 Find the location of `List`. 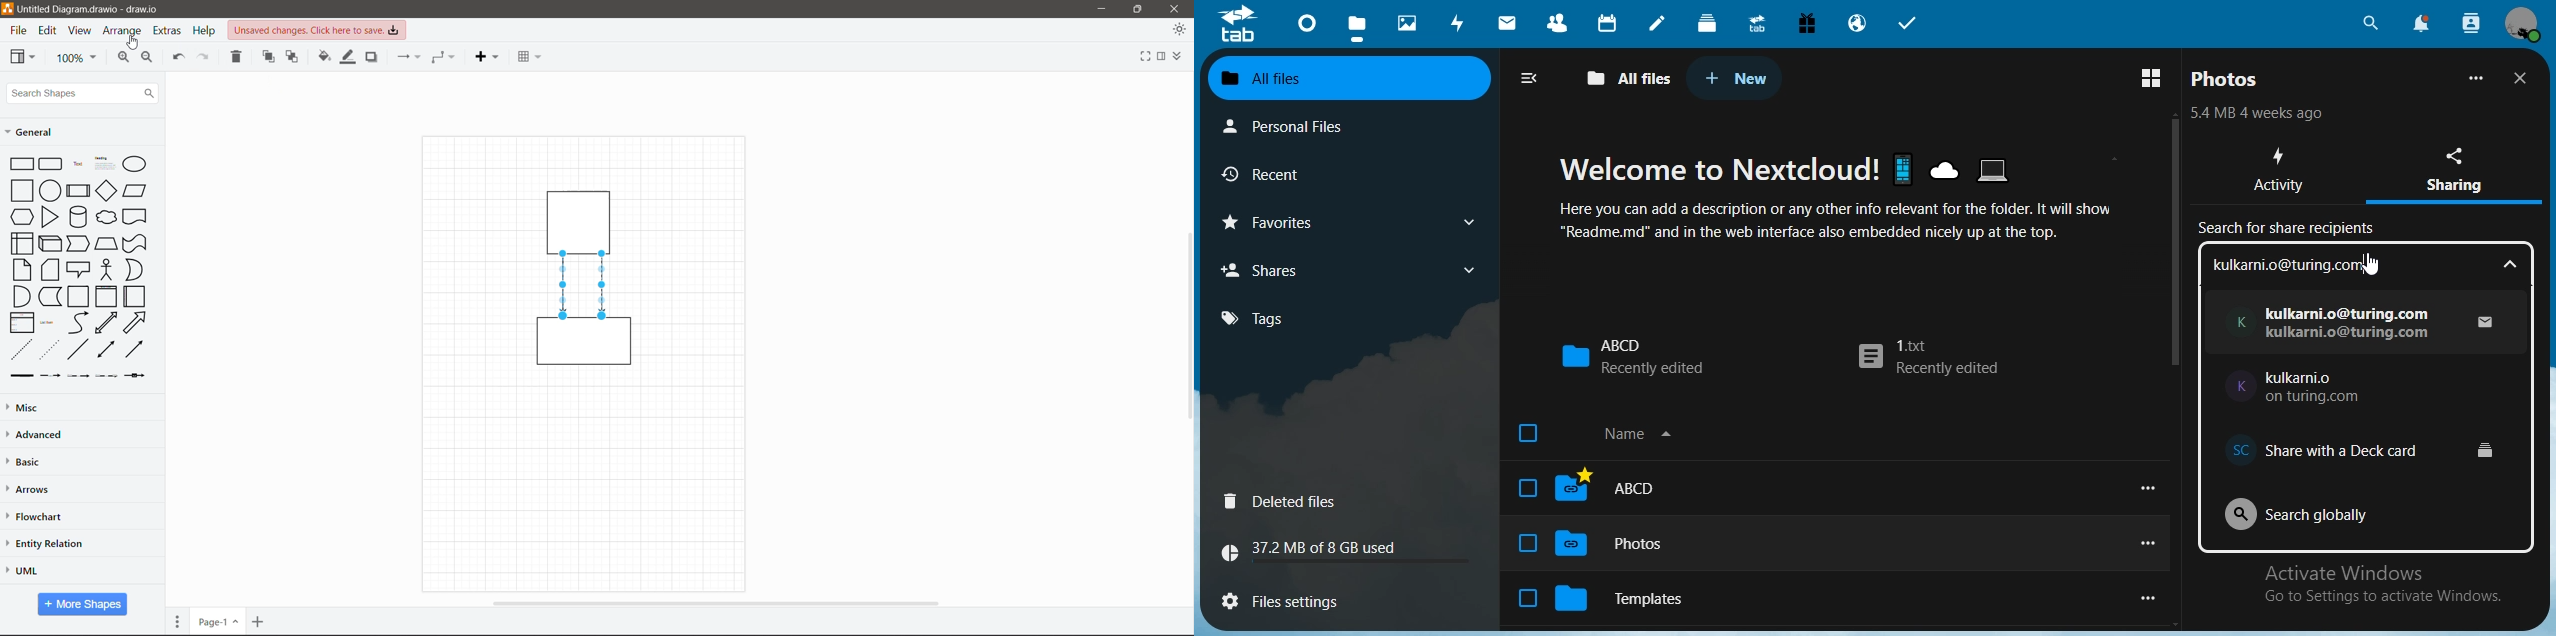

List is located at coordinates (20, 322).